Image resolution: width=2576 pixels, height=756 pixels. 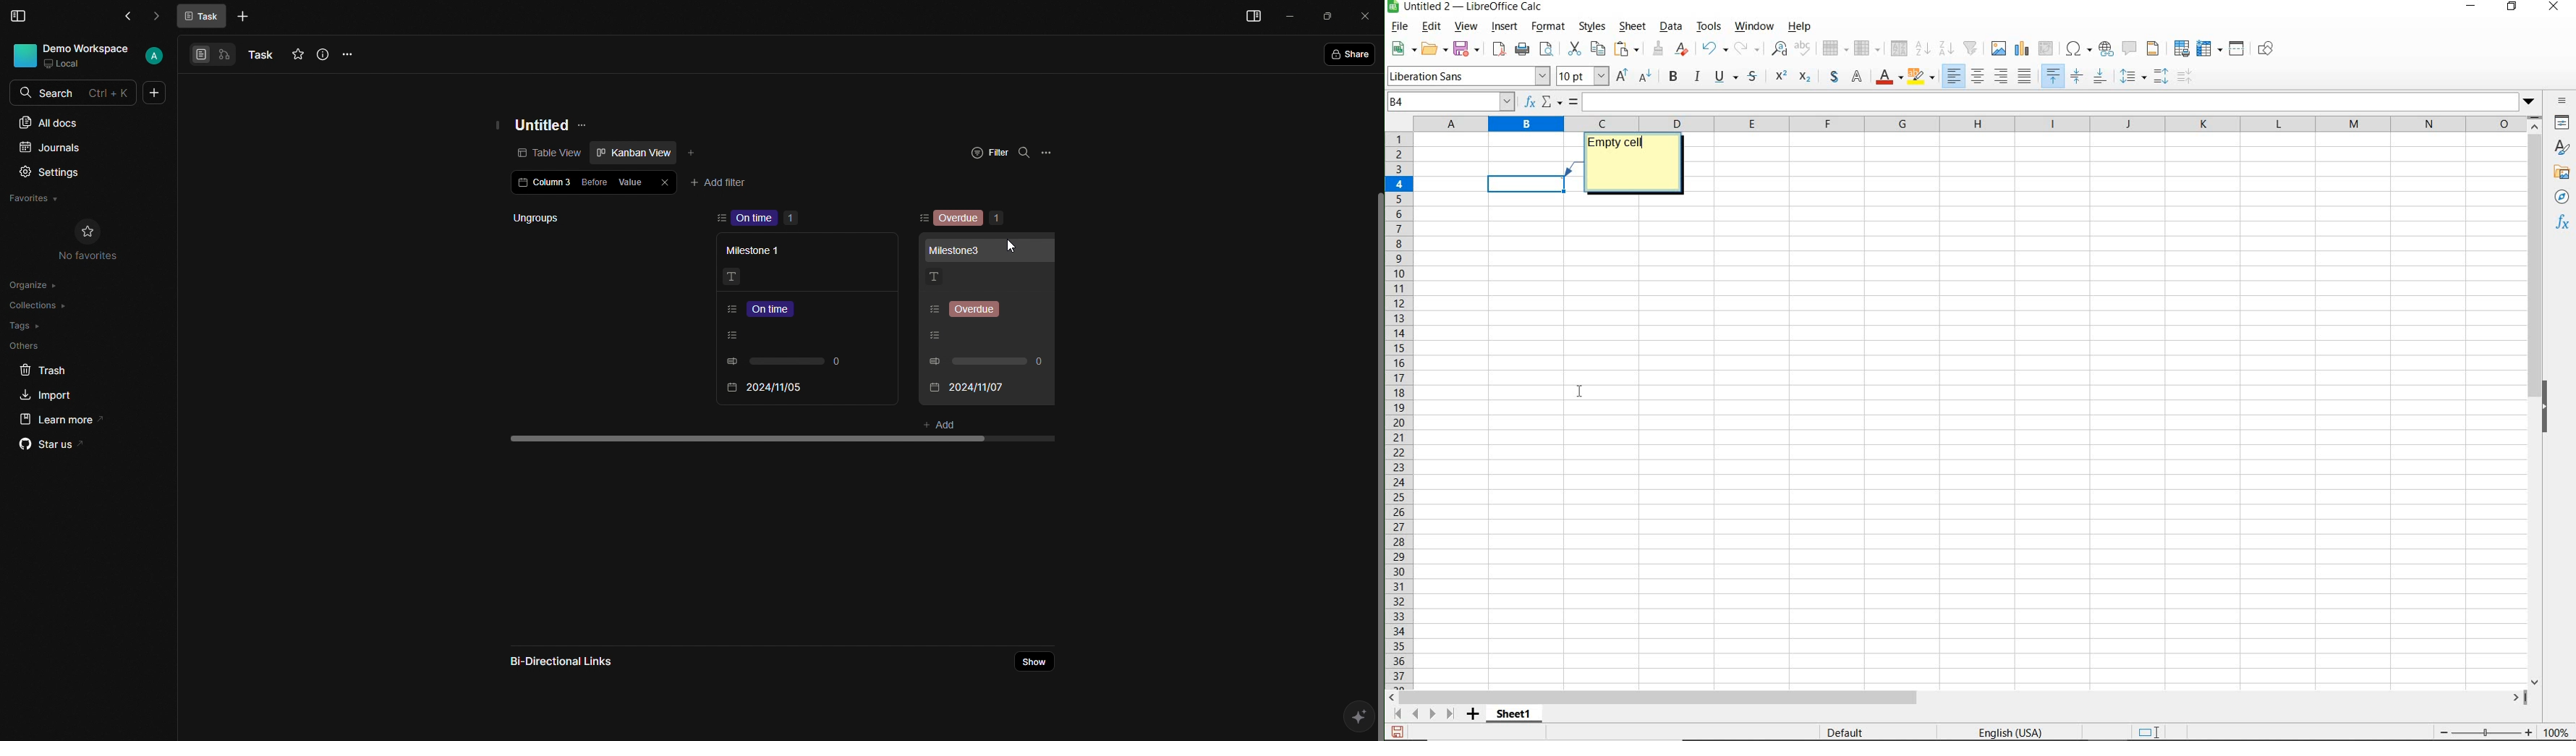 What do you see at coordinates (1710, 27) in the screenshot?
I see `tools` at bounding box center [1710, 27].